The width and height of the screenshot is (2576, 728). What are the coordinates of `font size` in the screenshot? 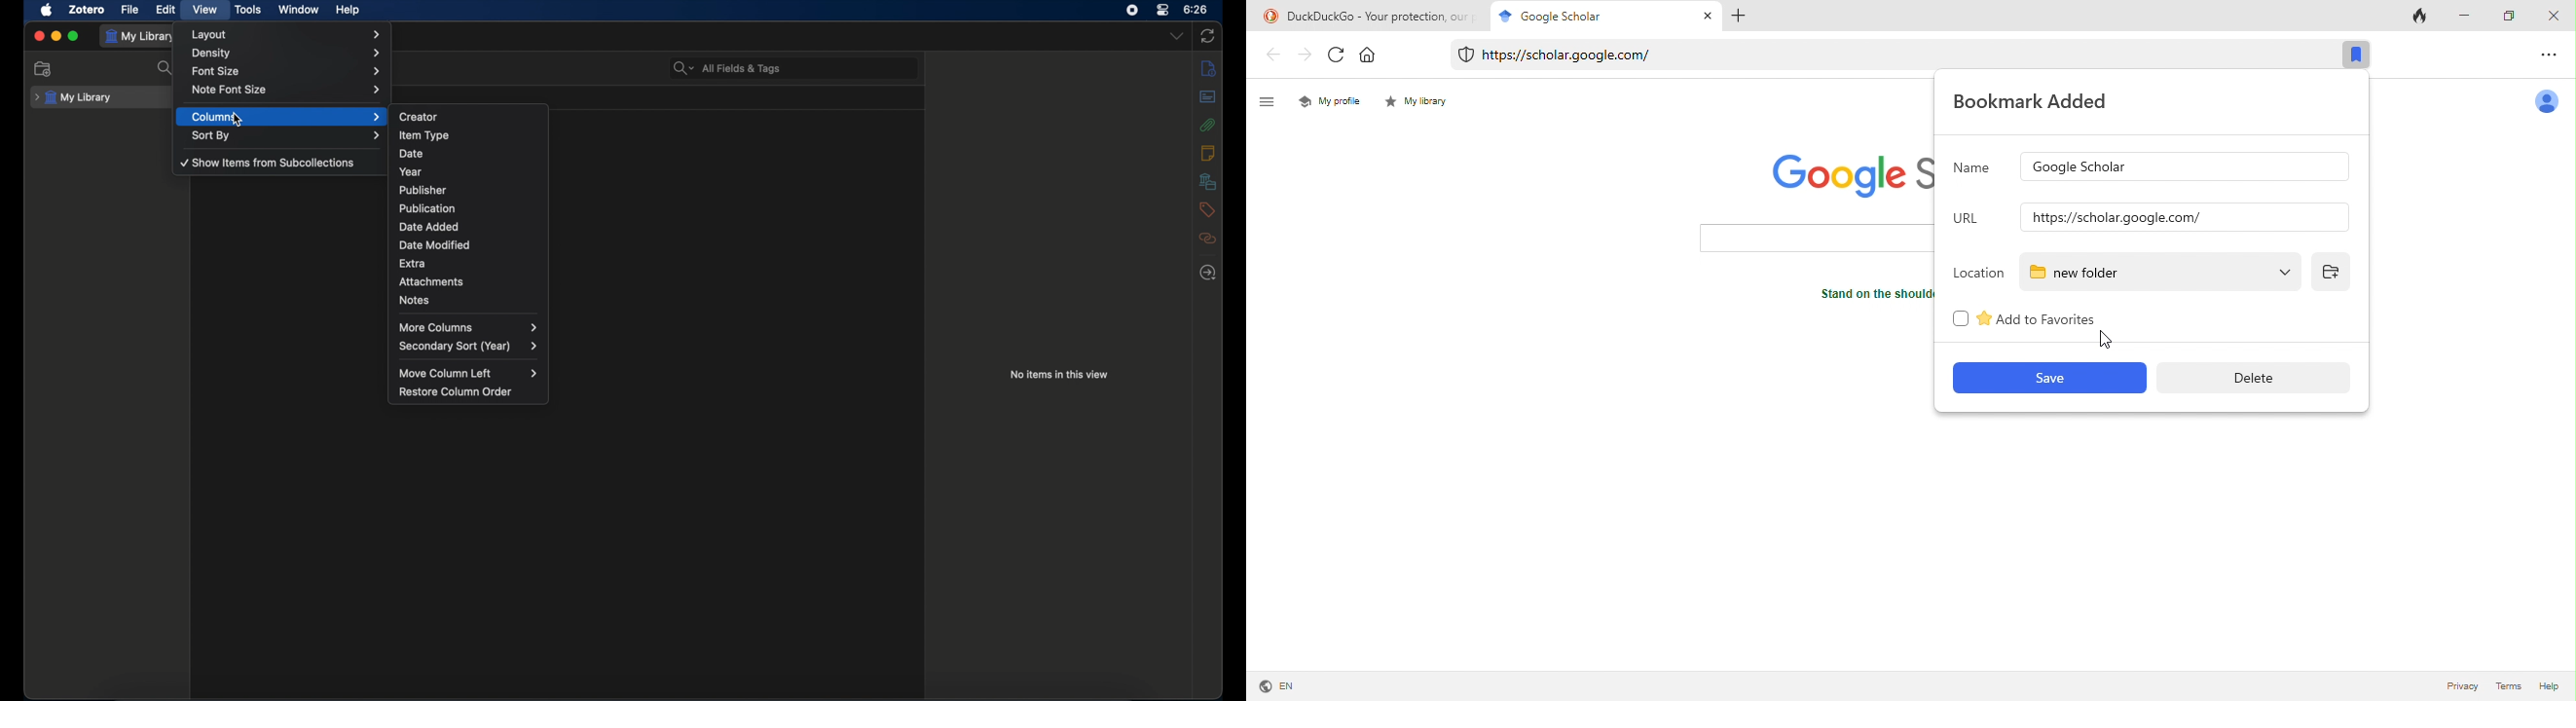 It's located at (285, 72).